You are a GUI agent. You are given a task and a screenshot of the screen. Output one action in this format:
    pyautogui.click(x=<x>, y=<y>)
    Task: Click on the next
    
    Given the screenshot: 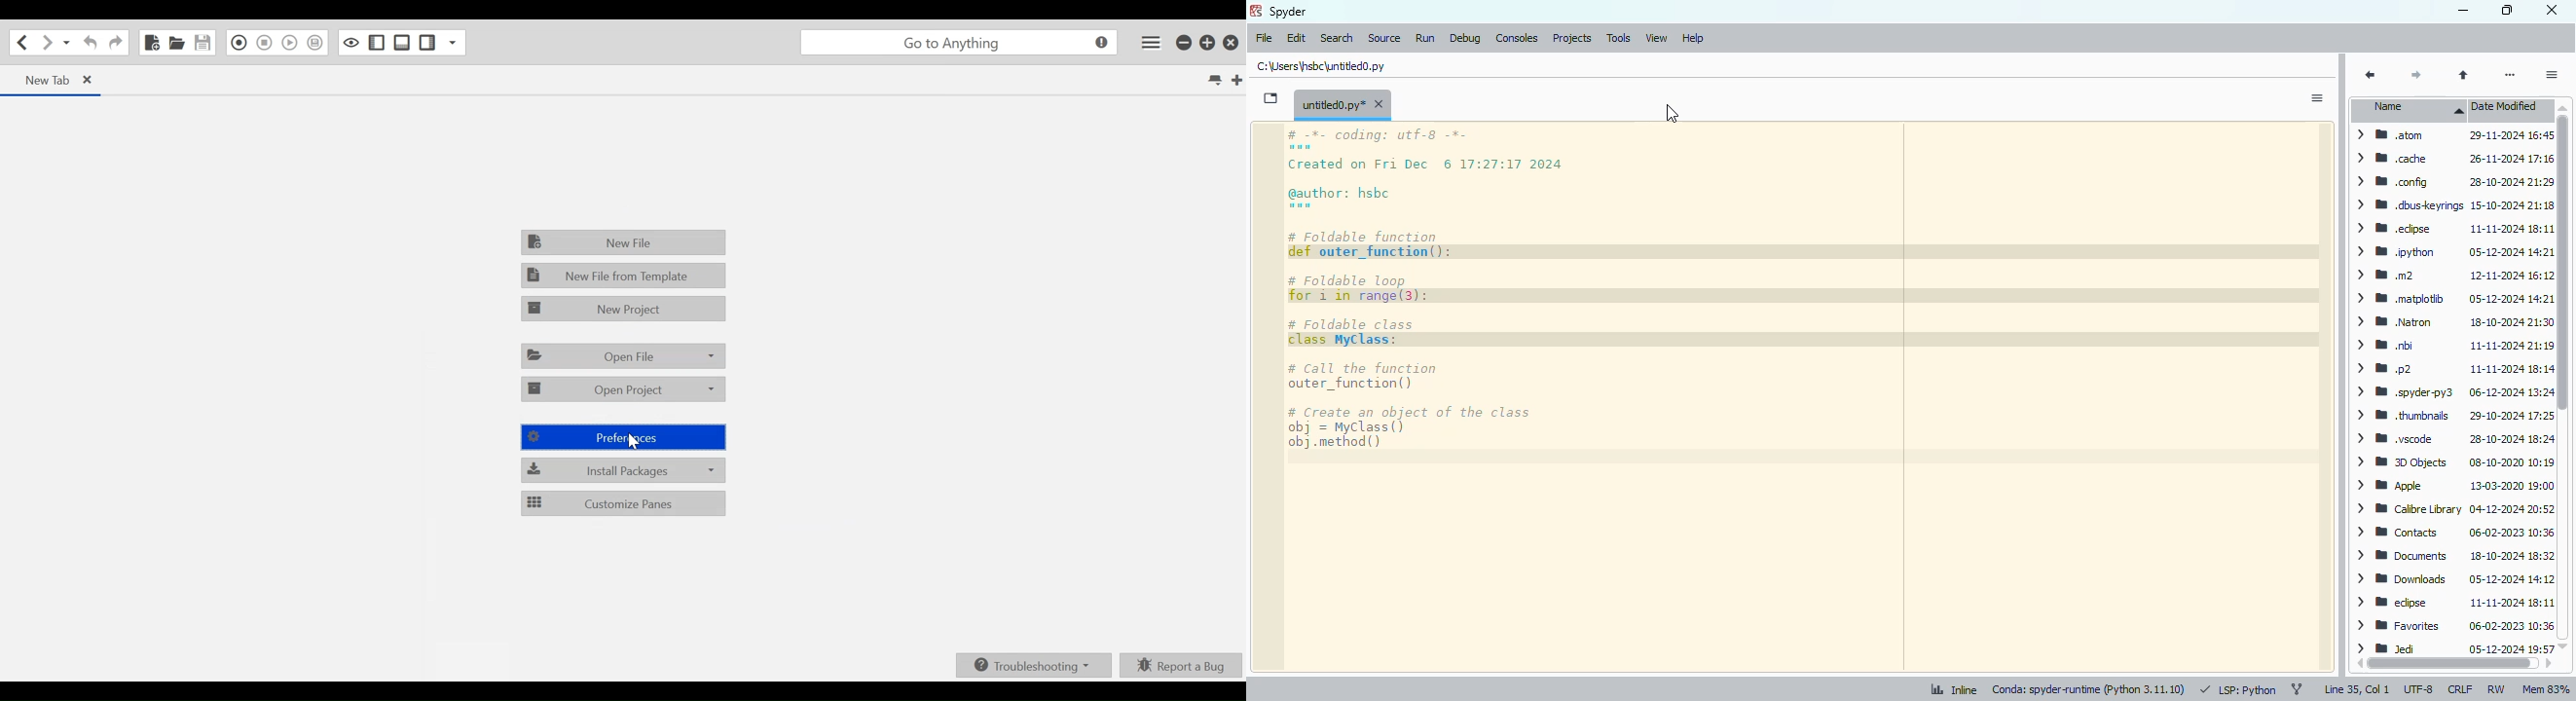 What is the action you would take?
    pyautogui.click(x=2417, y=76)
    